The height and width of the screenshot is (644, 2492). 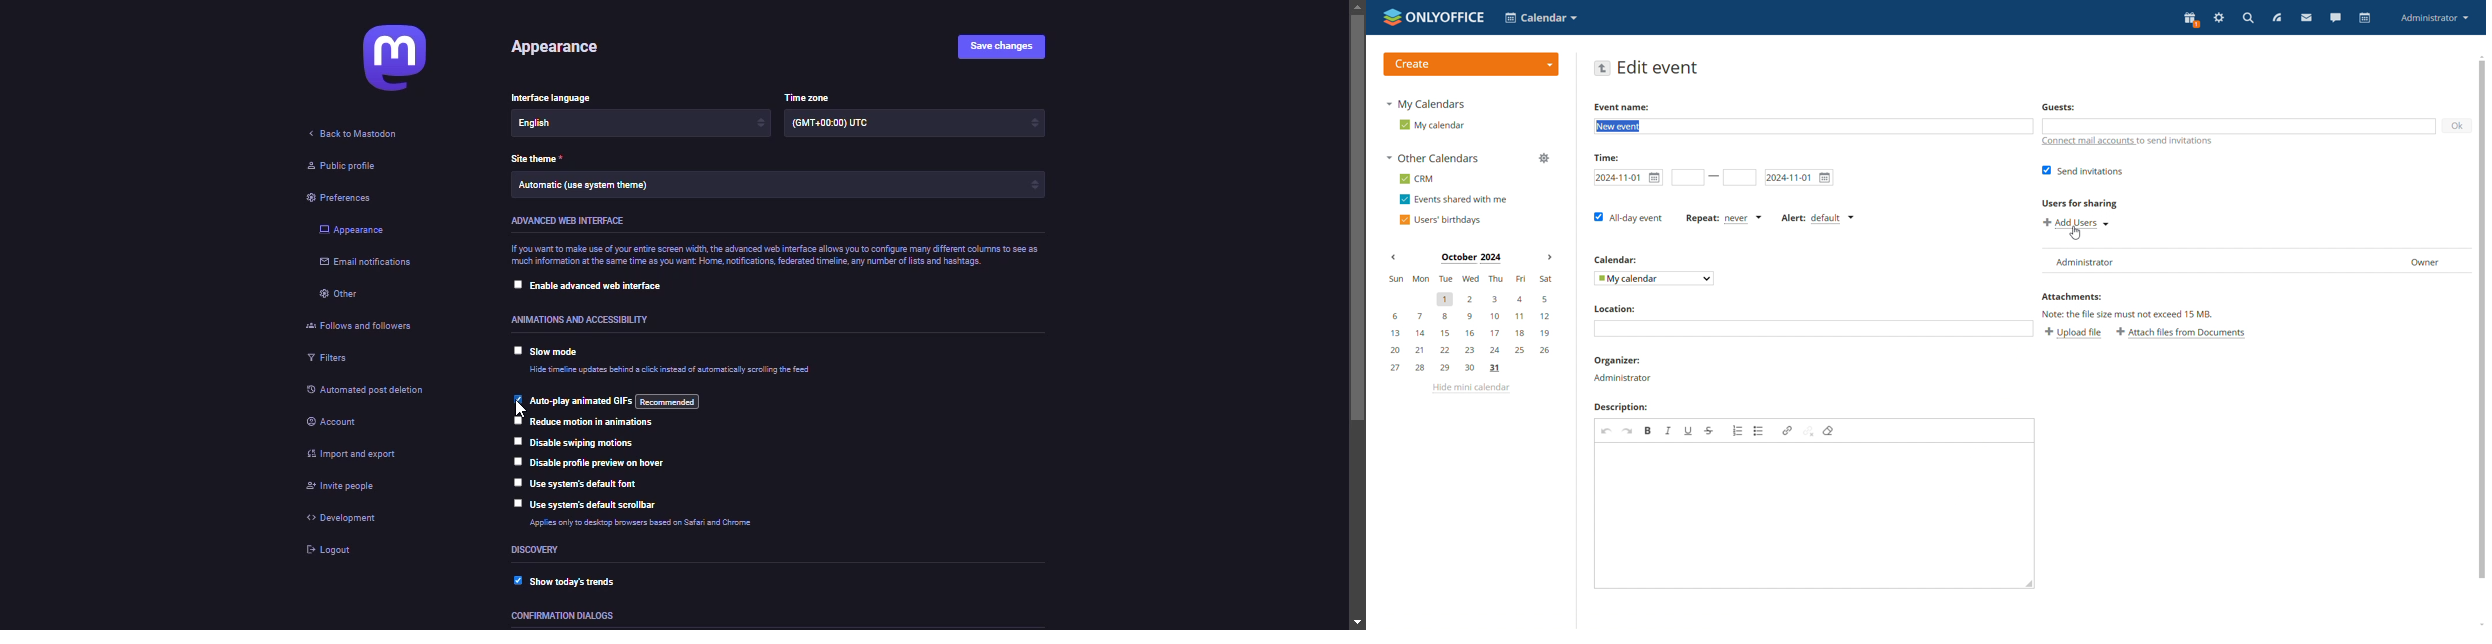 What do you see at coordinates (552, 94) in the screenshot?
I see `language` at bounding box center [552, 94].